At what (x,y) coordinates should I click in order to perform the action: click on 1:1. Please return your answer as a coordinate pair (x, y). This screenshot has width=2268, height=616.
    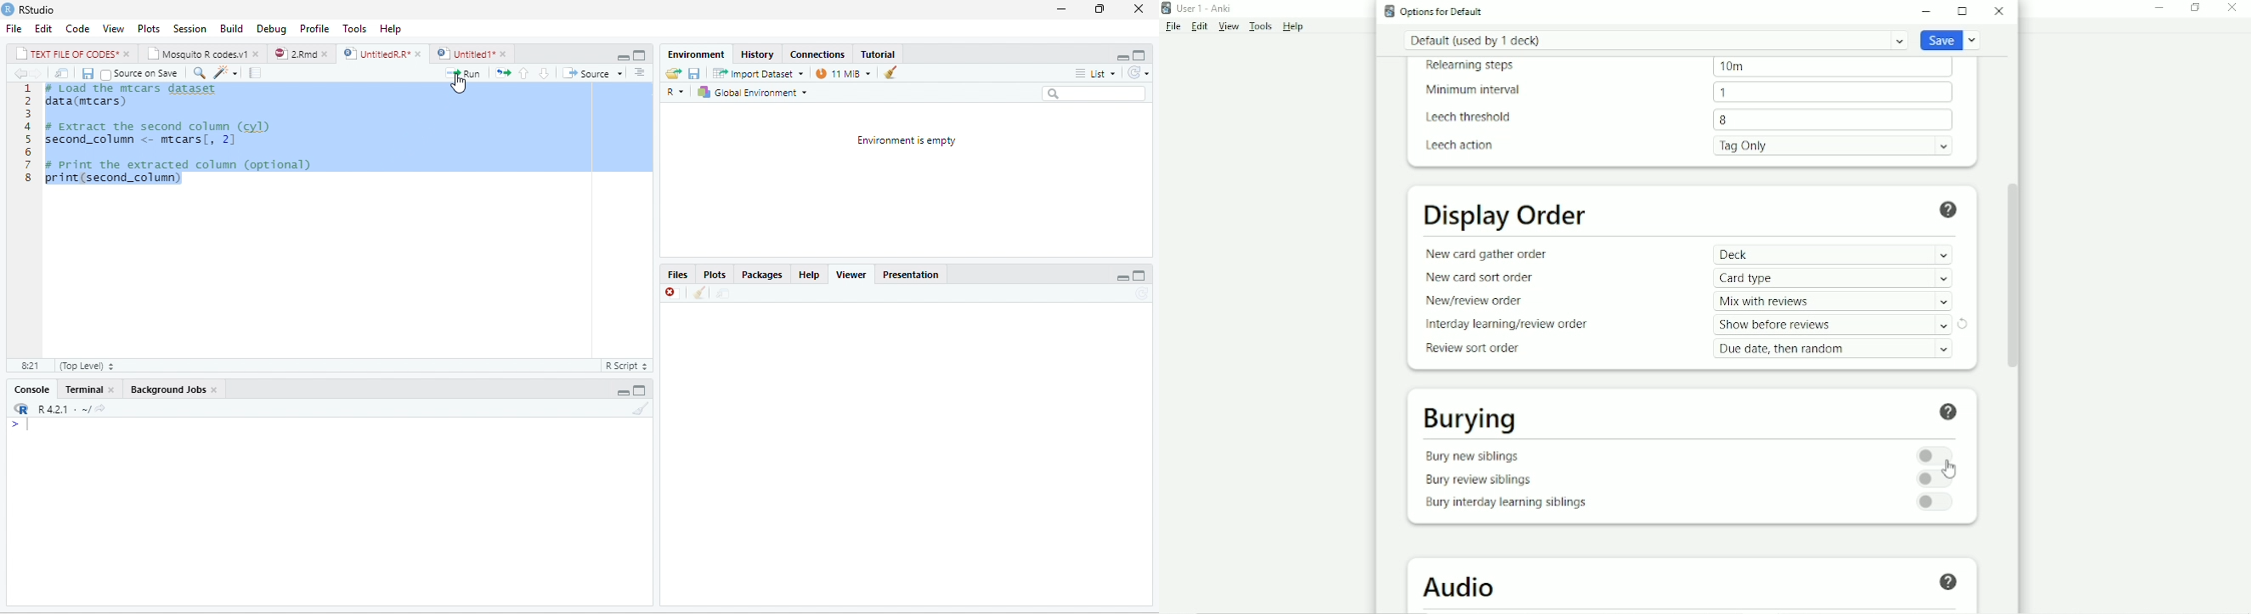
    Looking at the image, I should click on (28, 367).